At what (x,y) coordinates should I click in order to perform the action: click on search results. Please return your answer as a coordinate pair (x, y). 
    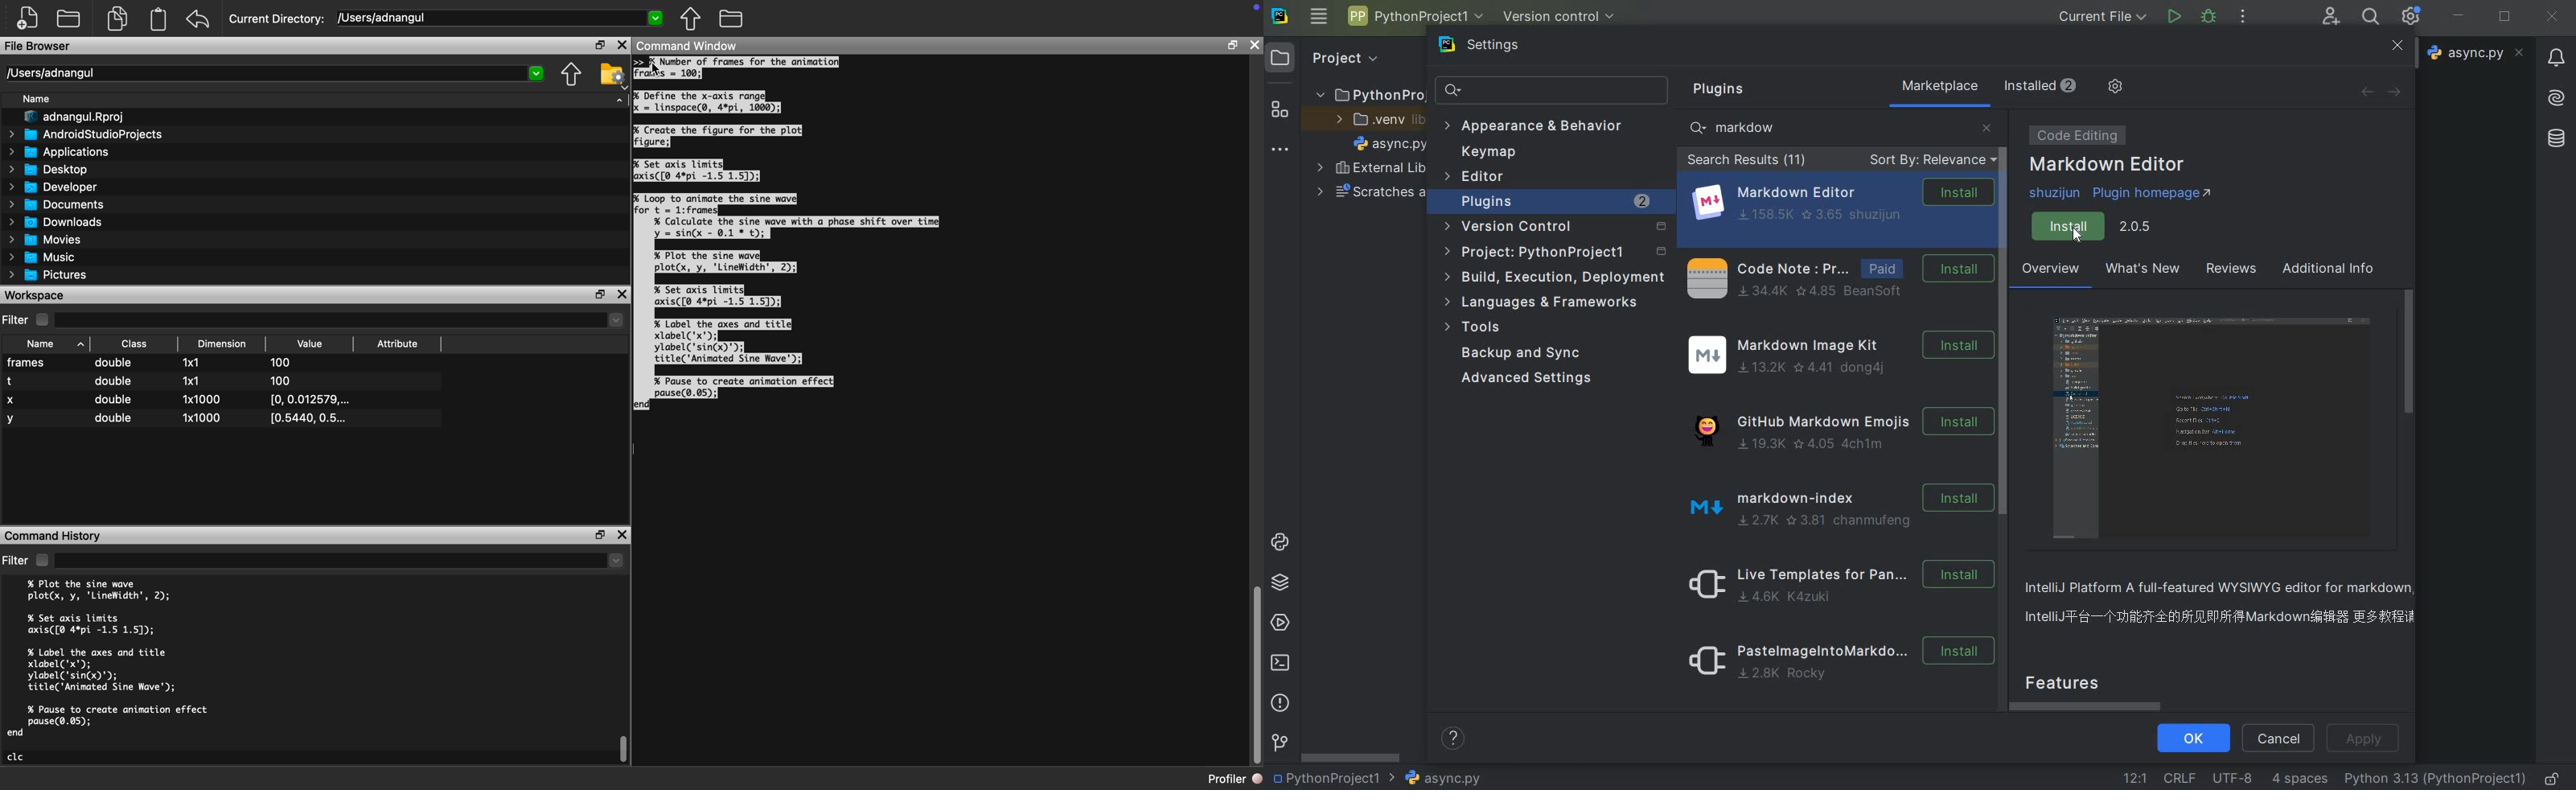
    Looking at the image, I should click on (1747, 162).